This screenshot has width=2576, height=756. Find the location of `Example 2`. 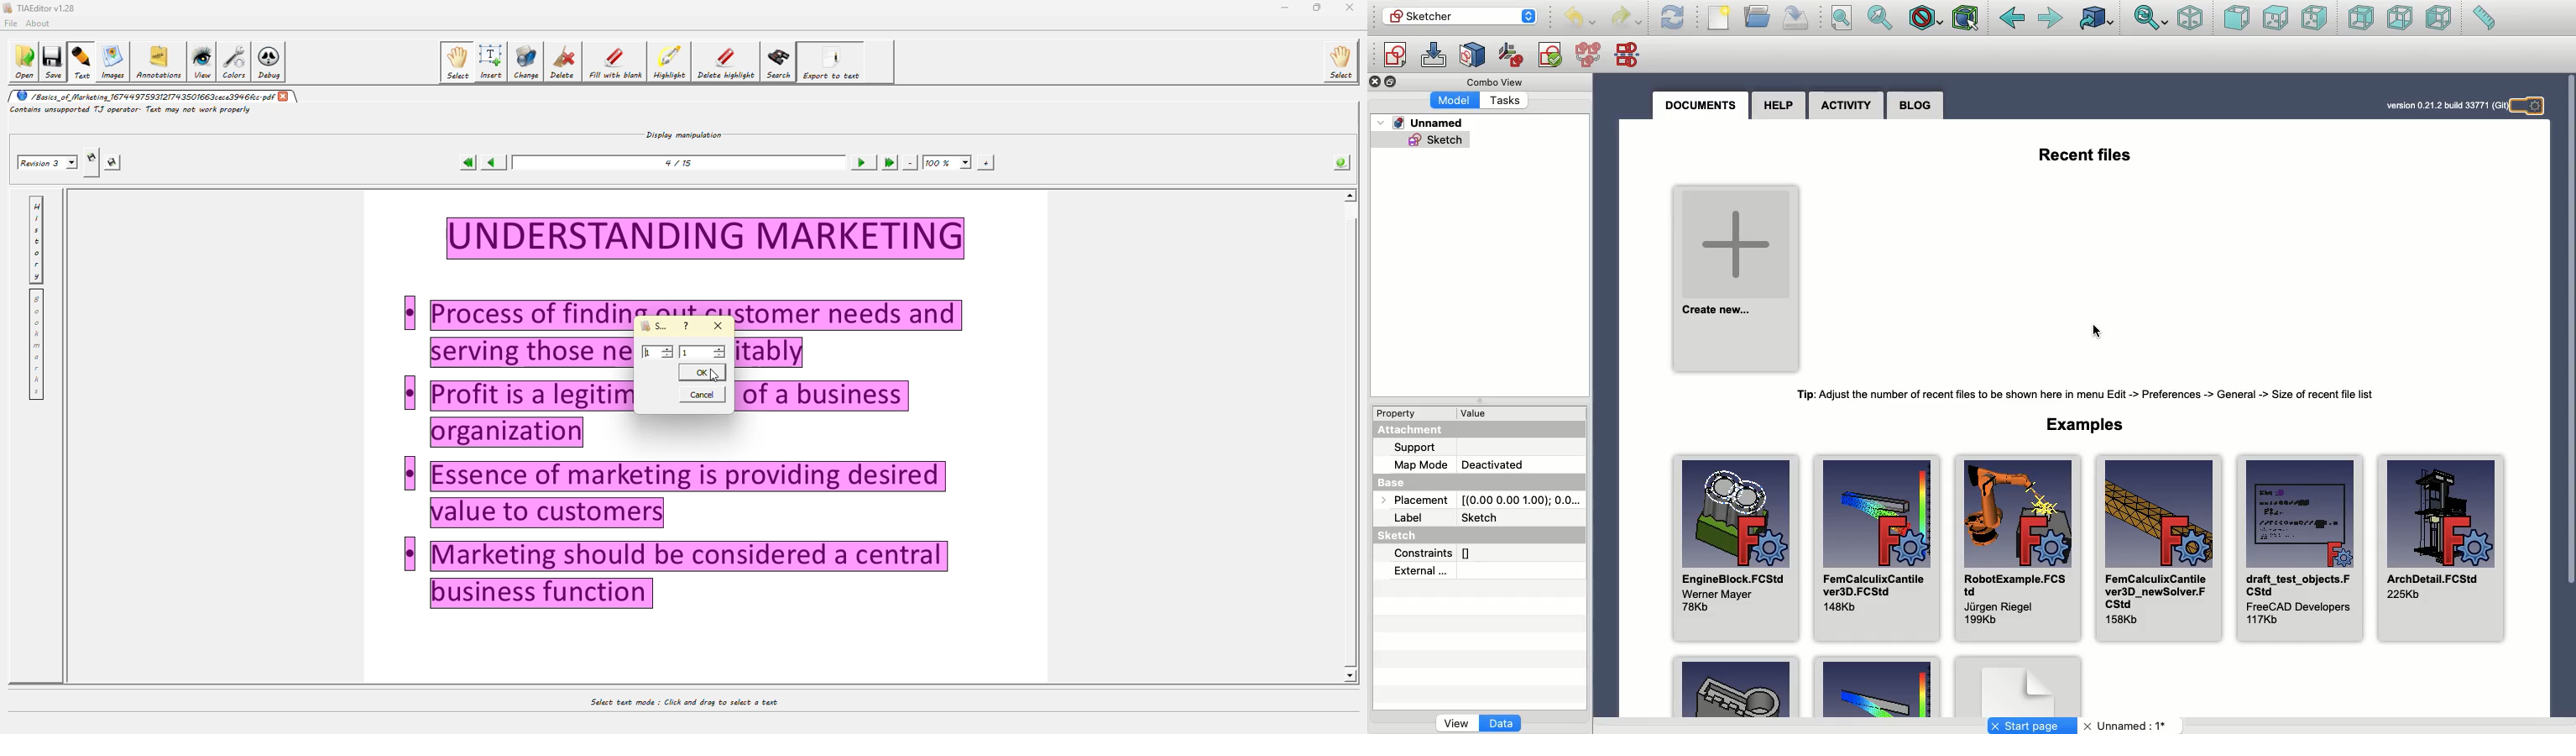

Example 2 is located at coordinates (1875, 689).